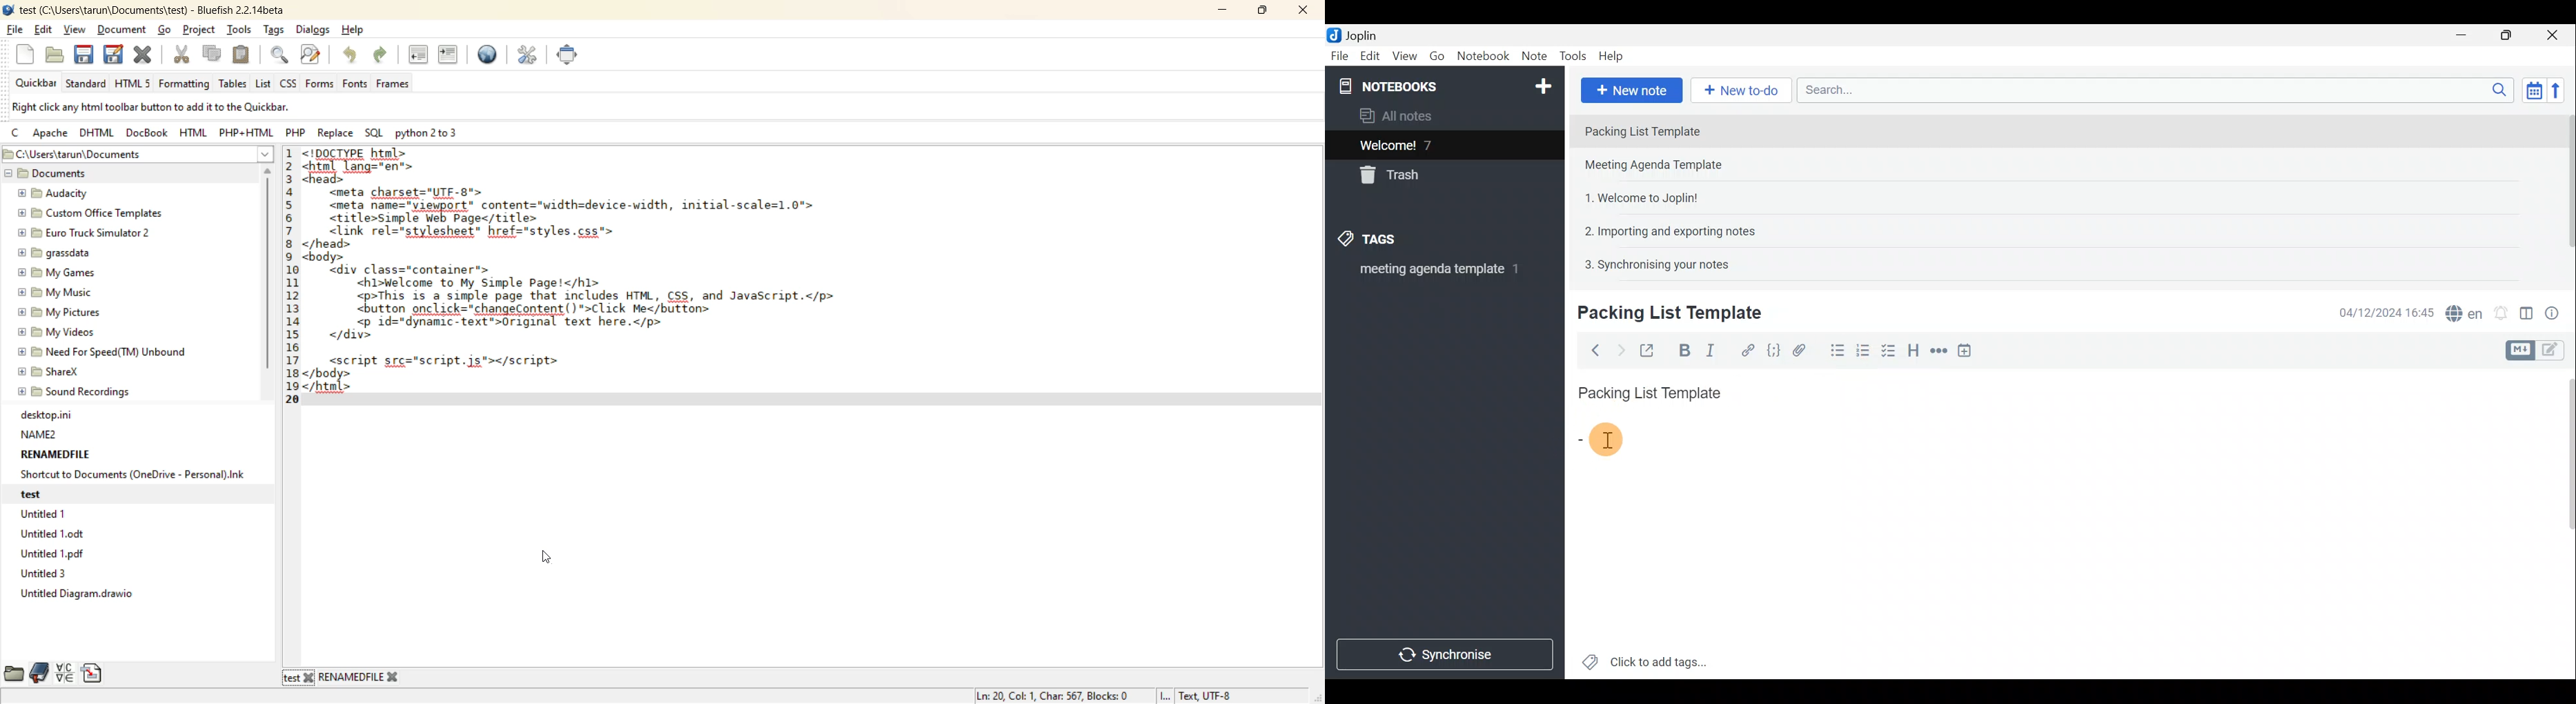 This screenshot has width=2576, height=728. What do you see at coordinates (1437, 273) in the screenshot?
I see `meeting agenda template` at bounding box center [1437, 273].